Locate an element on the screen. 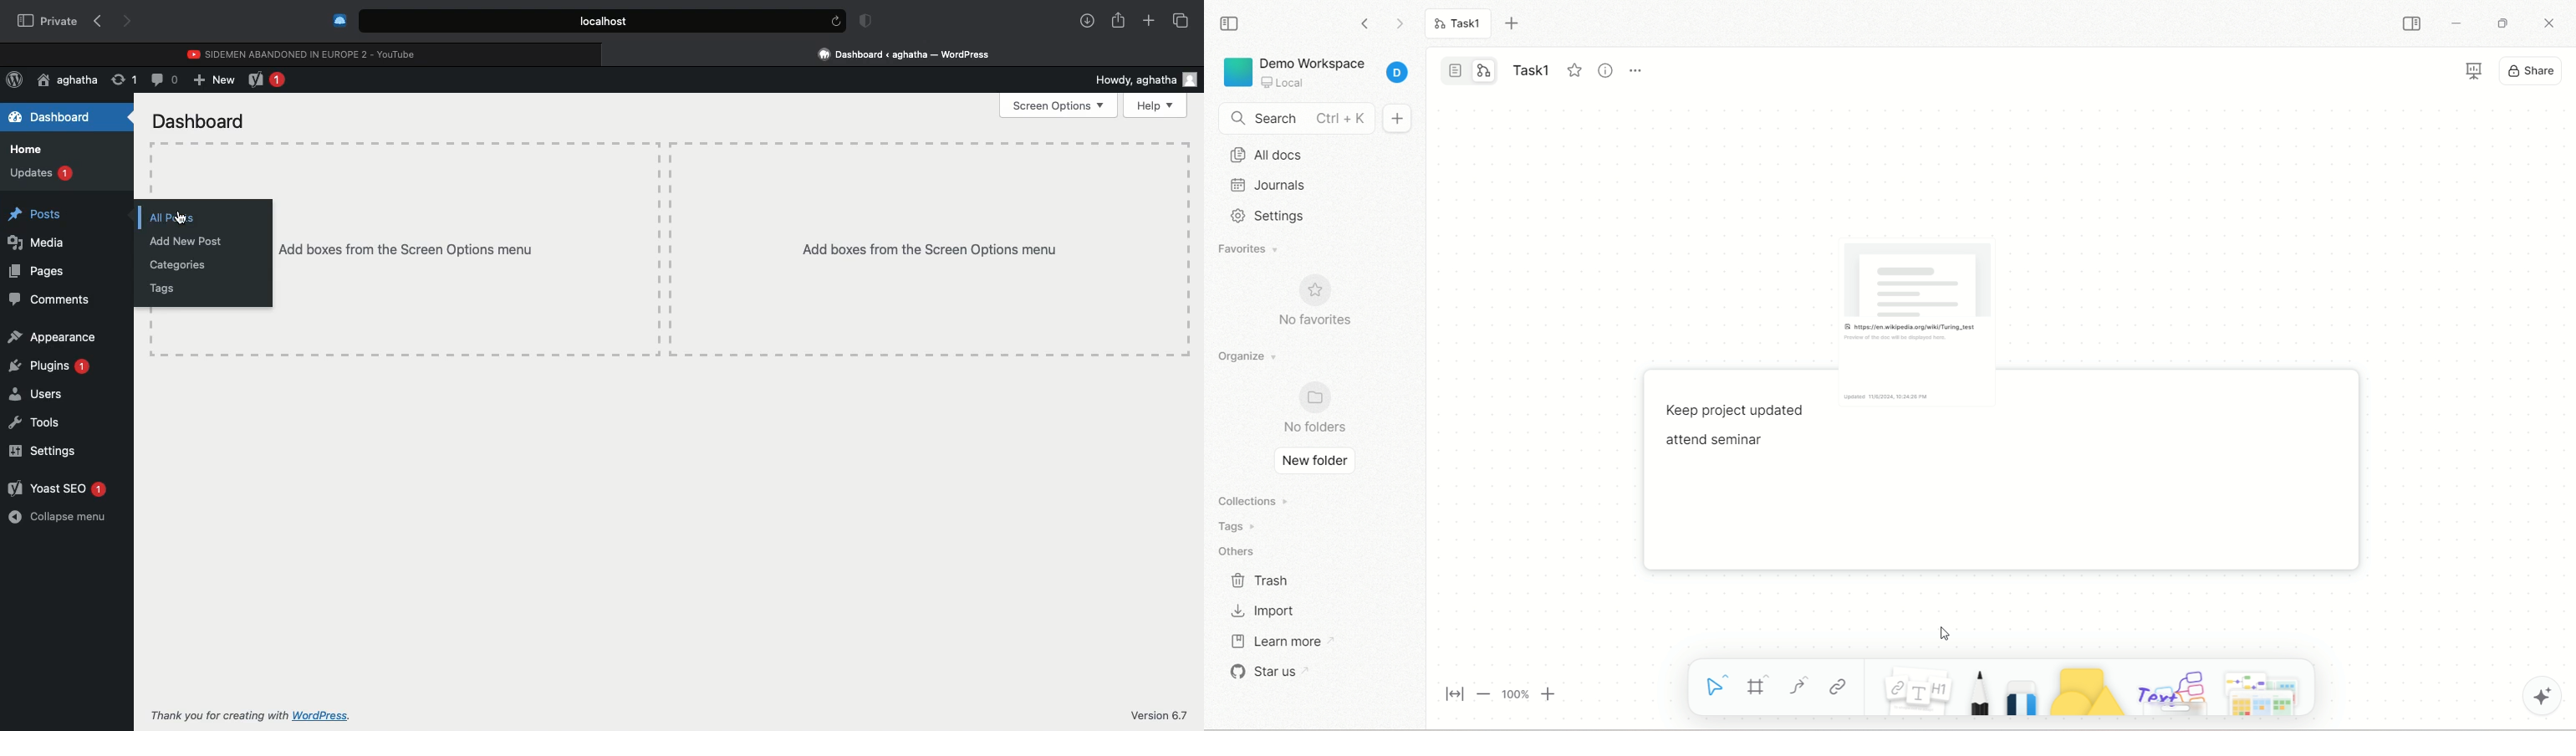 This screenshot has width=2576, height=756. Version 6.7 is located at coordinates (1160, 715).